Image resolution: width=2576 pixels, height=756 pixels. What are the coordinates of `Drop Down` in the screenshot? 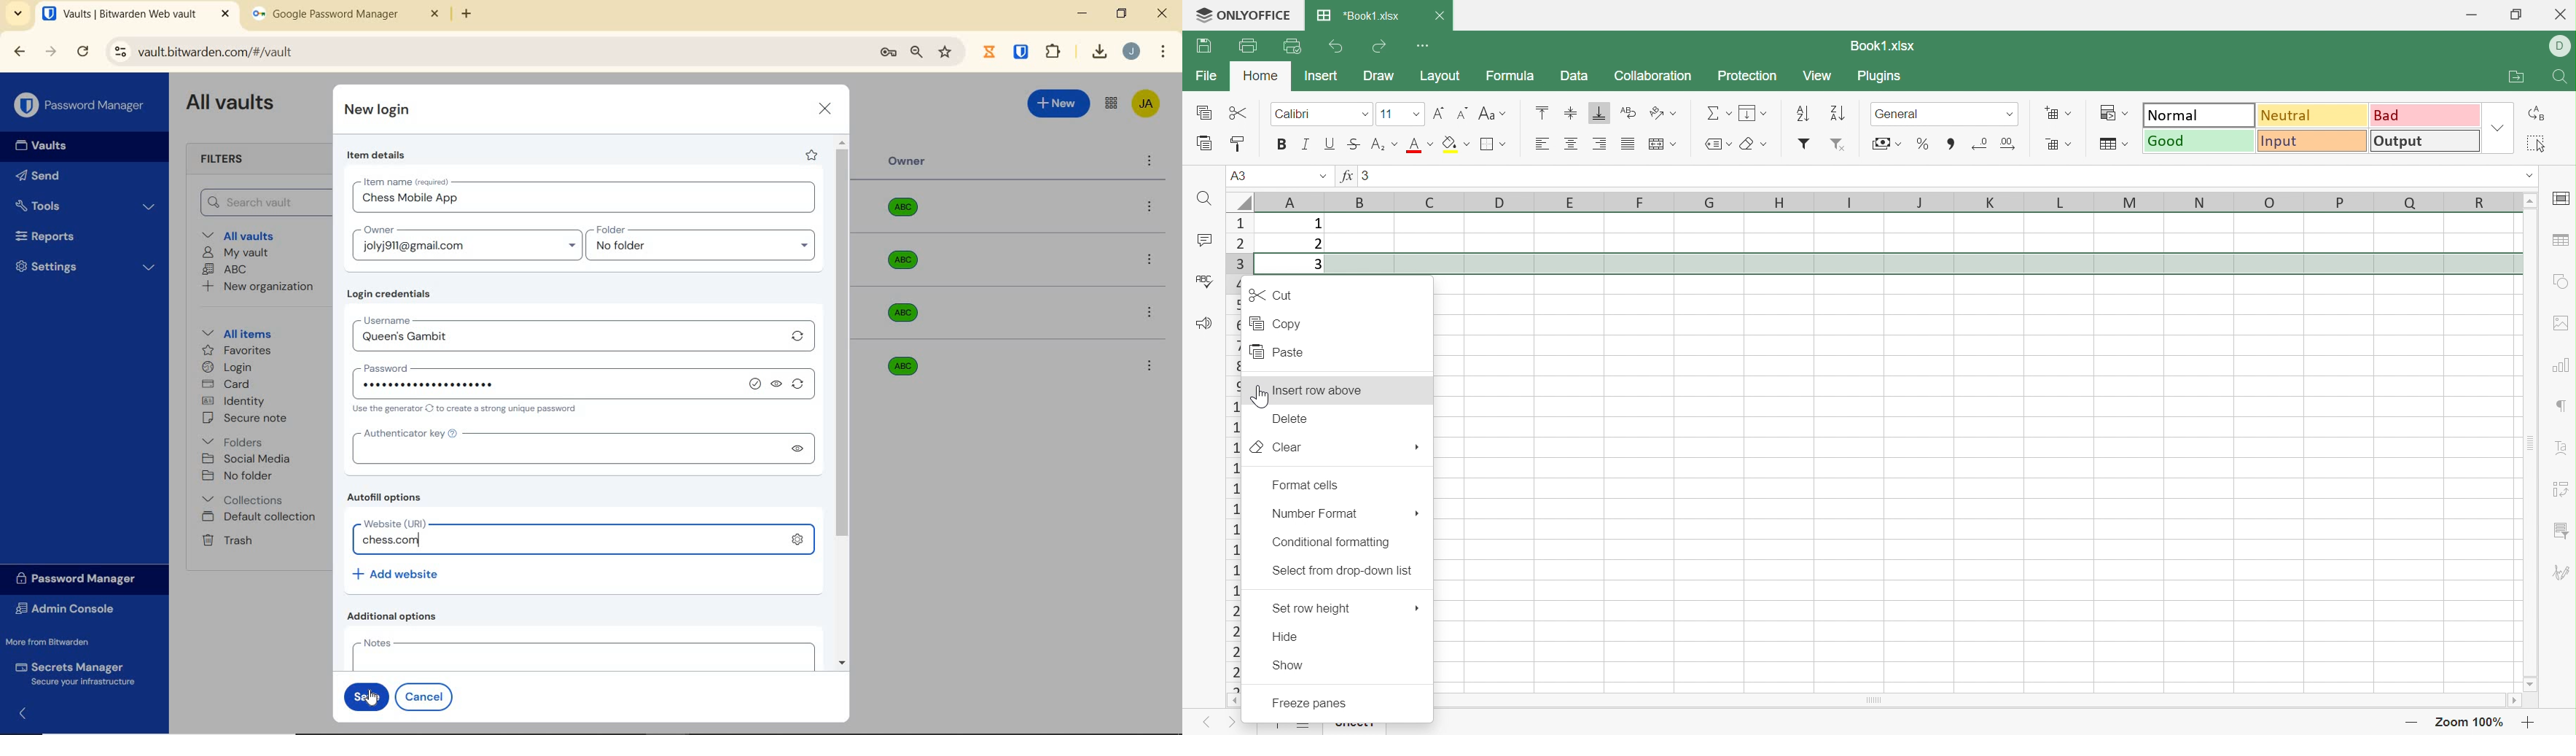 It's located at (1677, 114).